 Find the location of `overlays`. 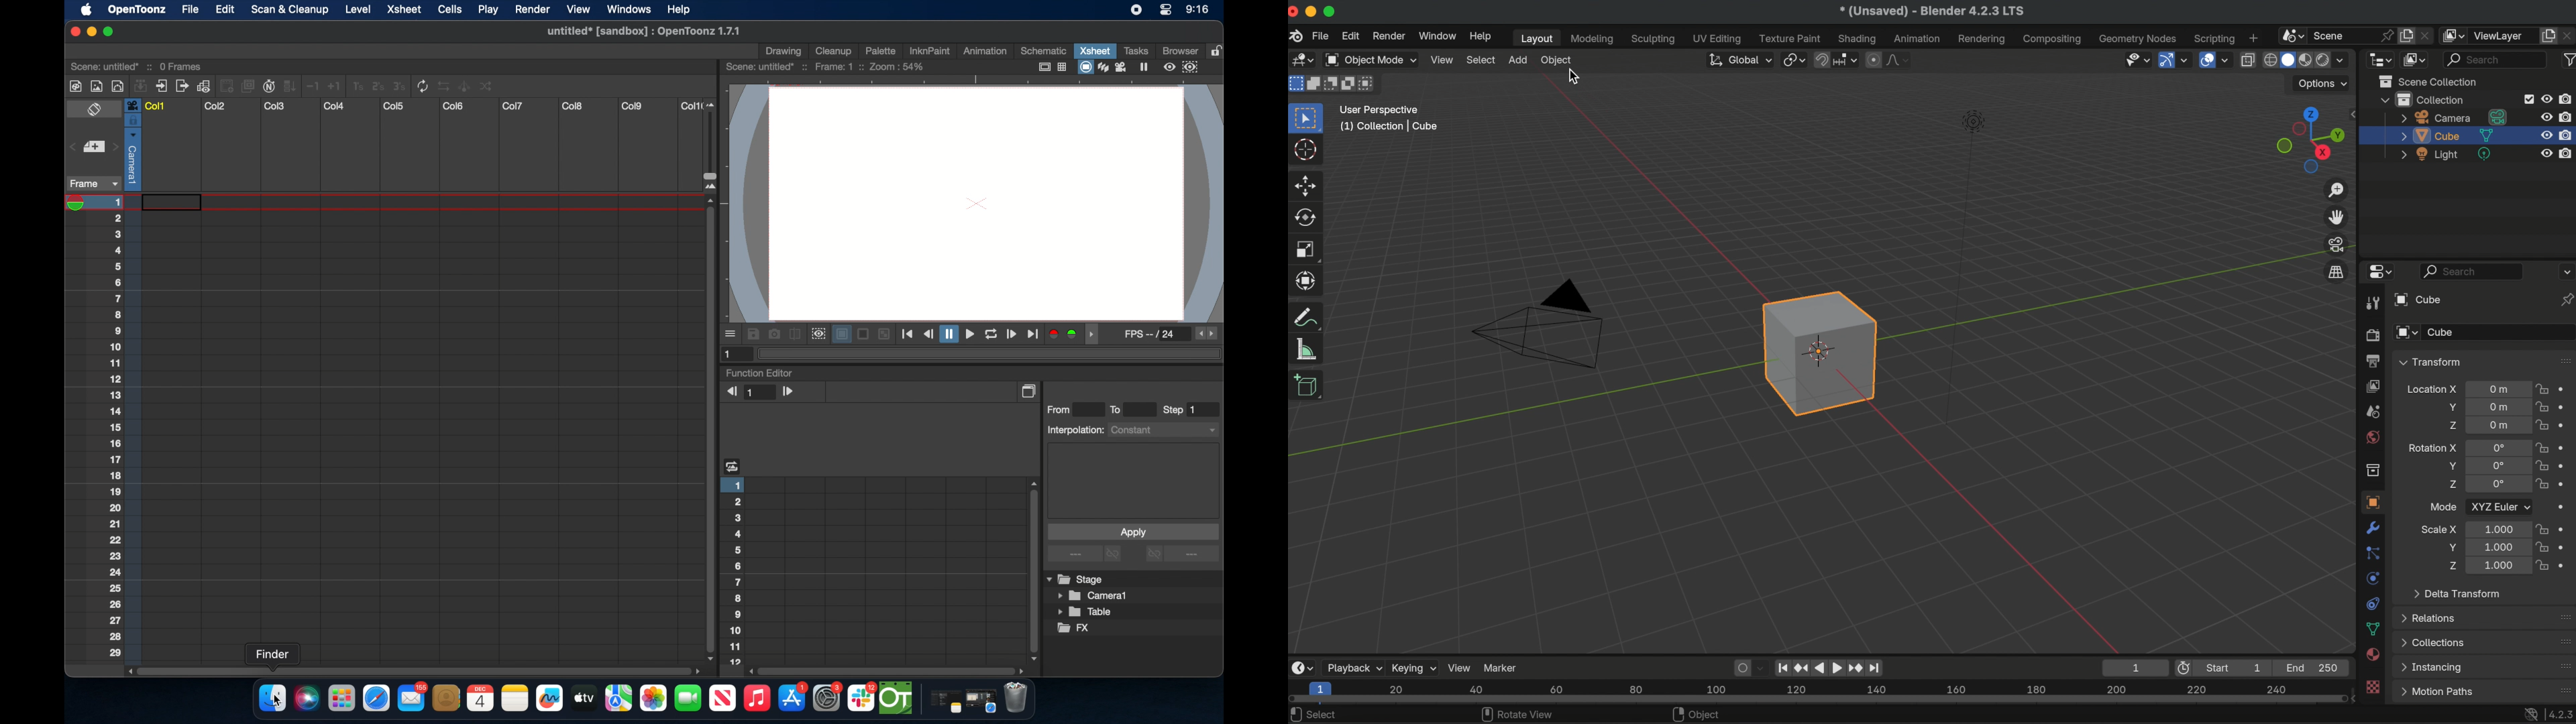

overlays is located at coordinates (2226, 61).